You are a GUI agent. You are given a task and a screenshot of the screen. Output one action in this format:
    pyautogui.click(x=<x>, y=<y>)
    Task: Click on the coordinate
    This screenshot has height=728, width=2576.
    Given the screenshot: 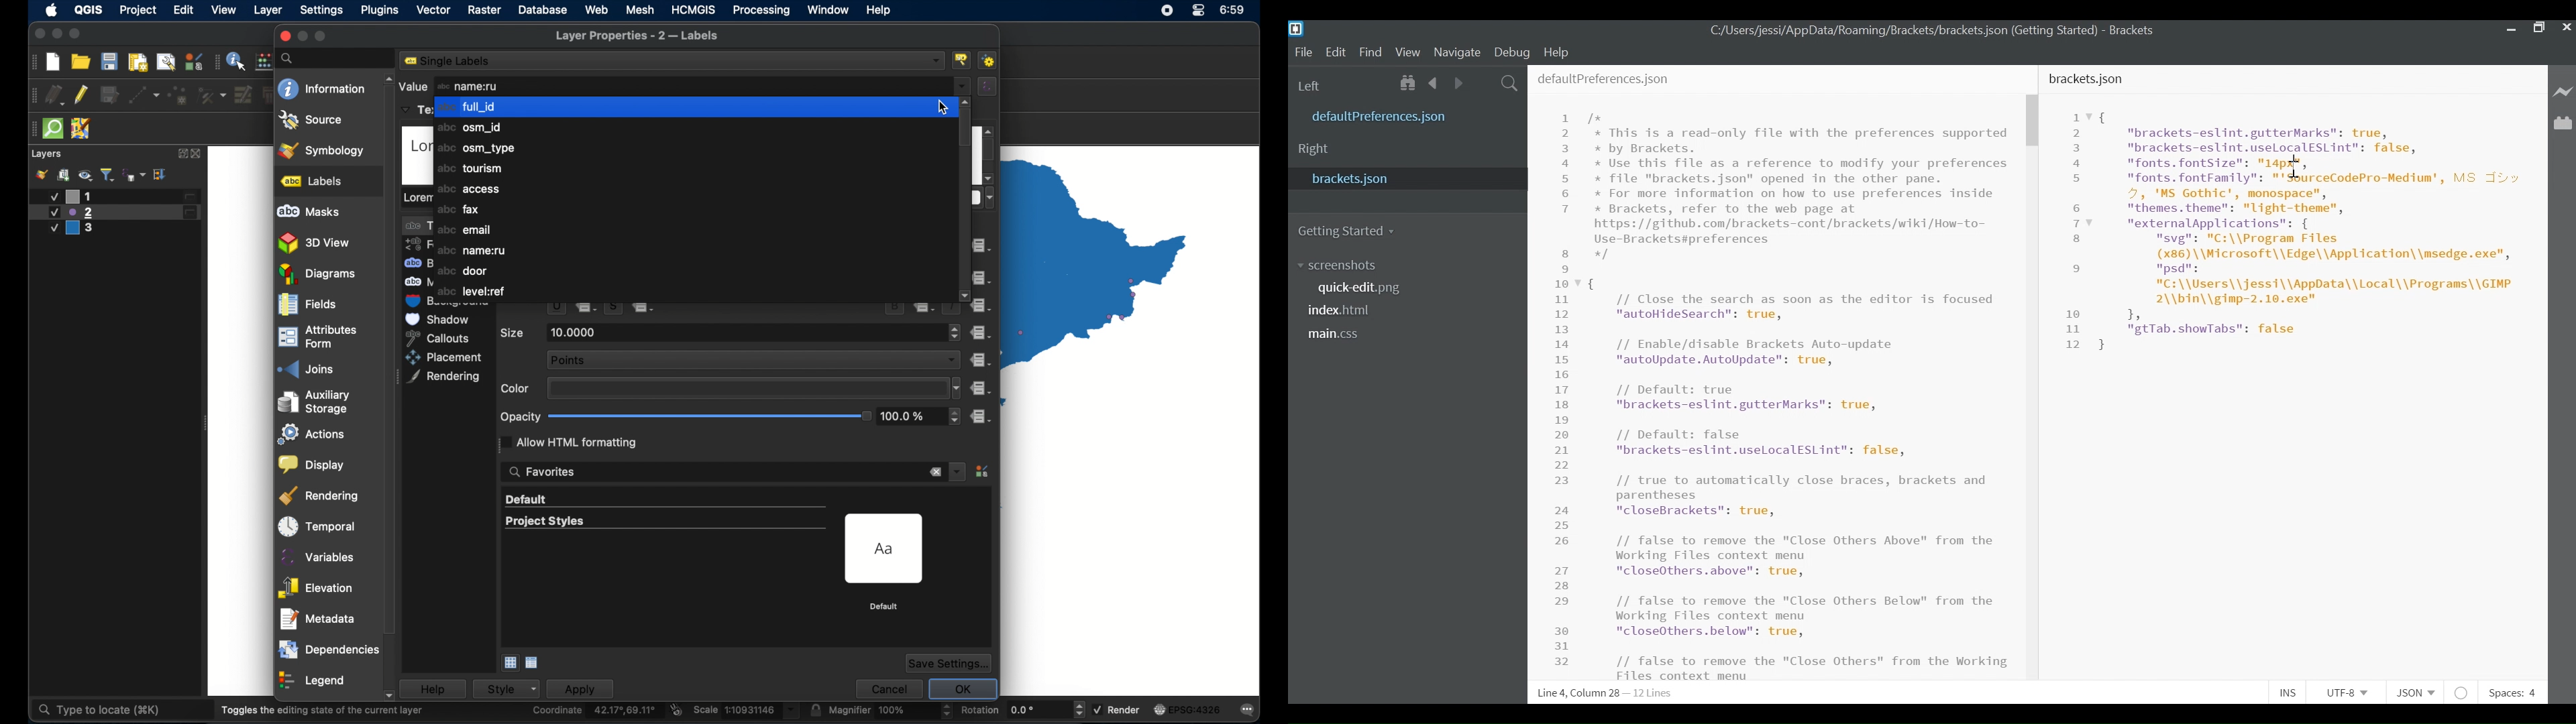 What is the action you would take?
    pyautogui.click(x=596, y=711)
    